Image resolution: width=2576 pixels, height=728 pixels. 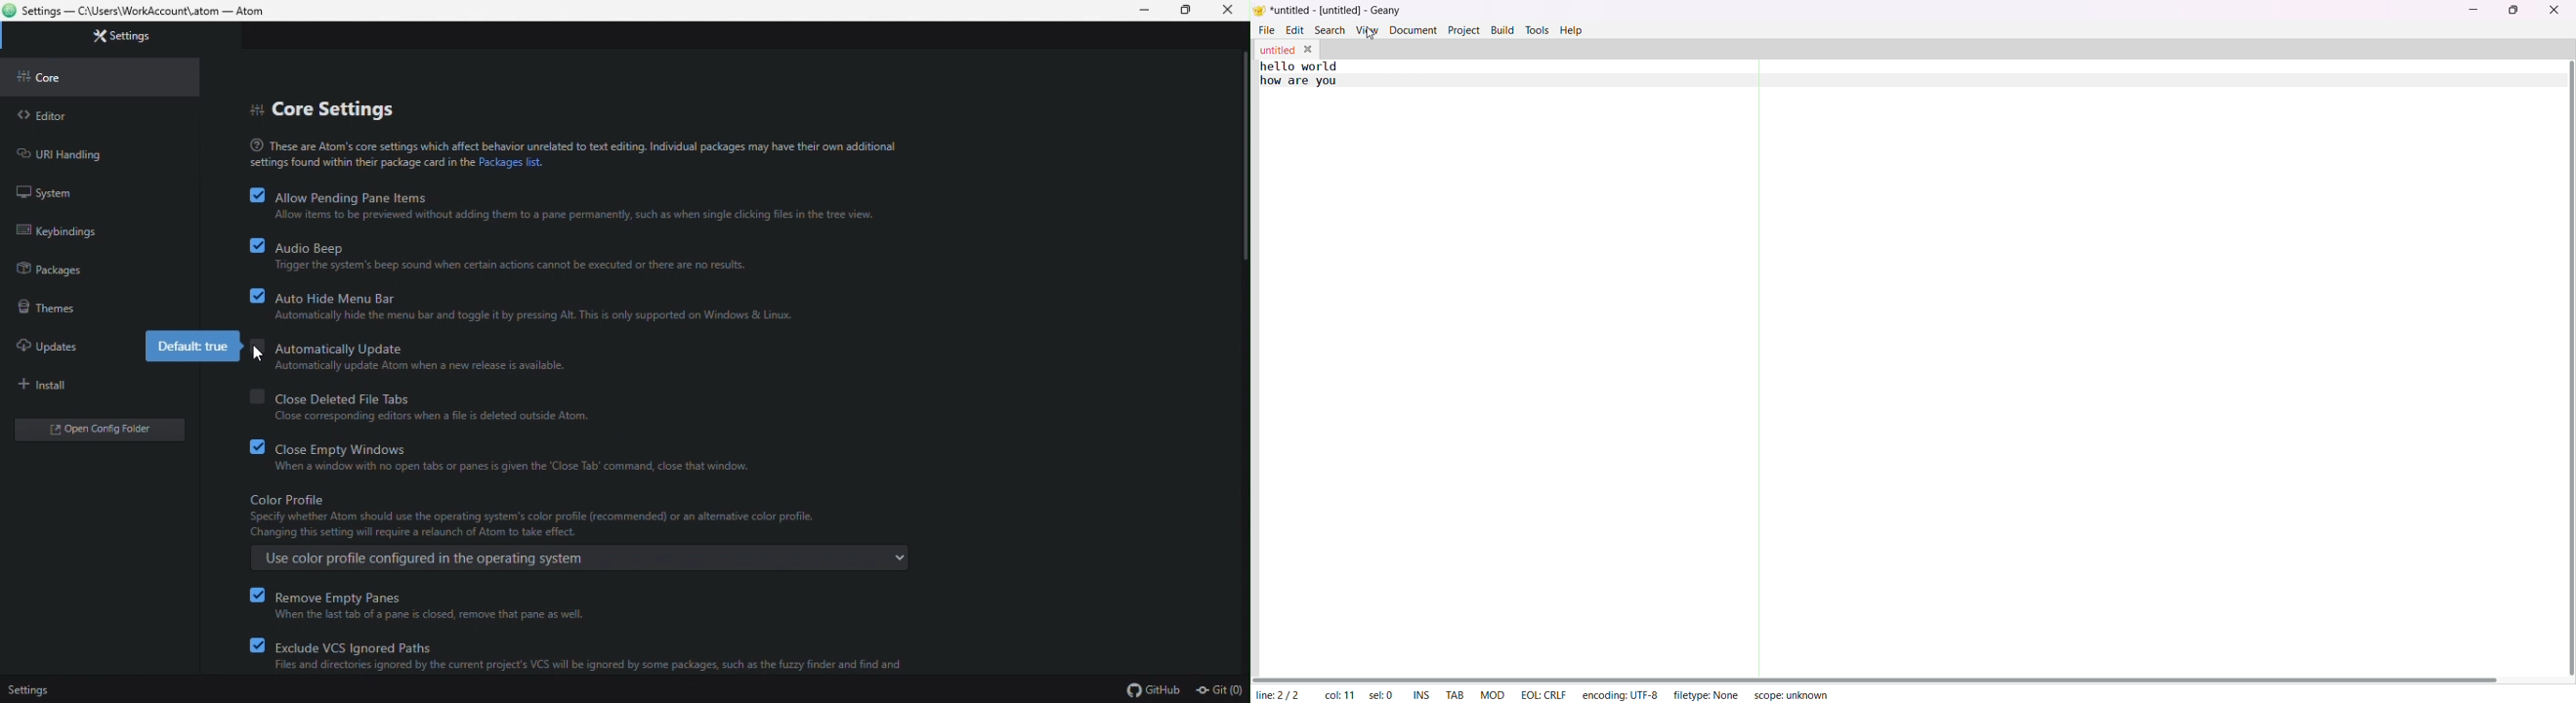 What do you see at coordinates (45, 75) in the screenshot?
I see `core` at bounding box center [45, 75].